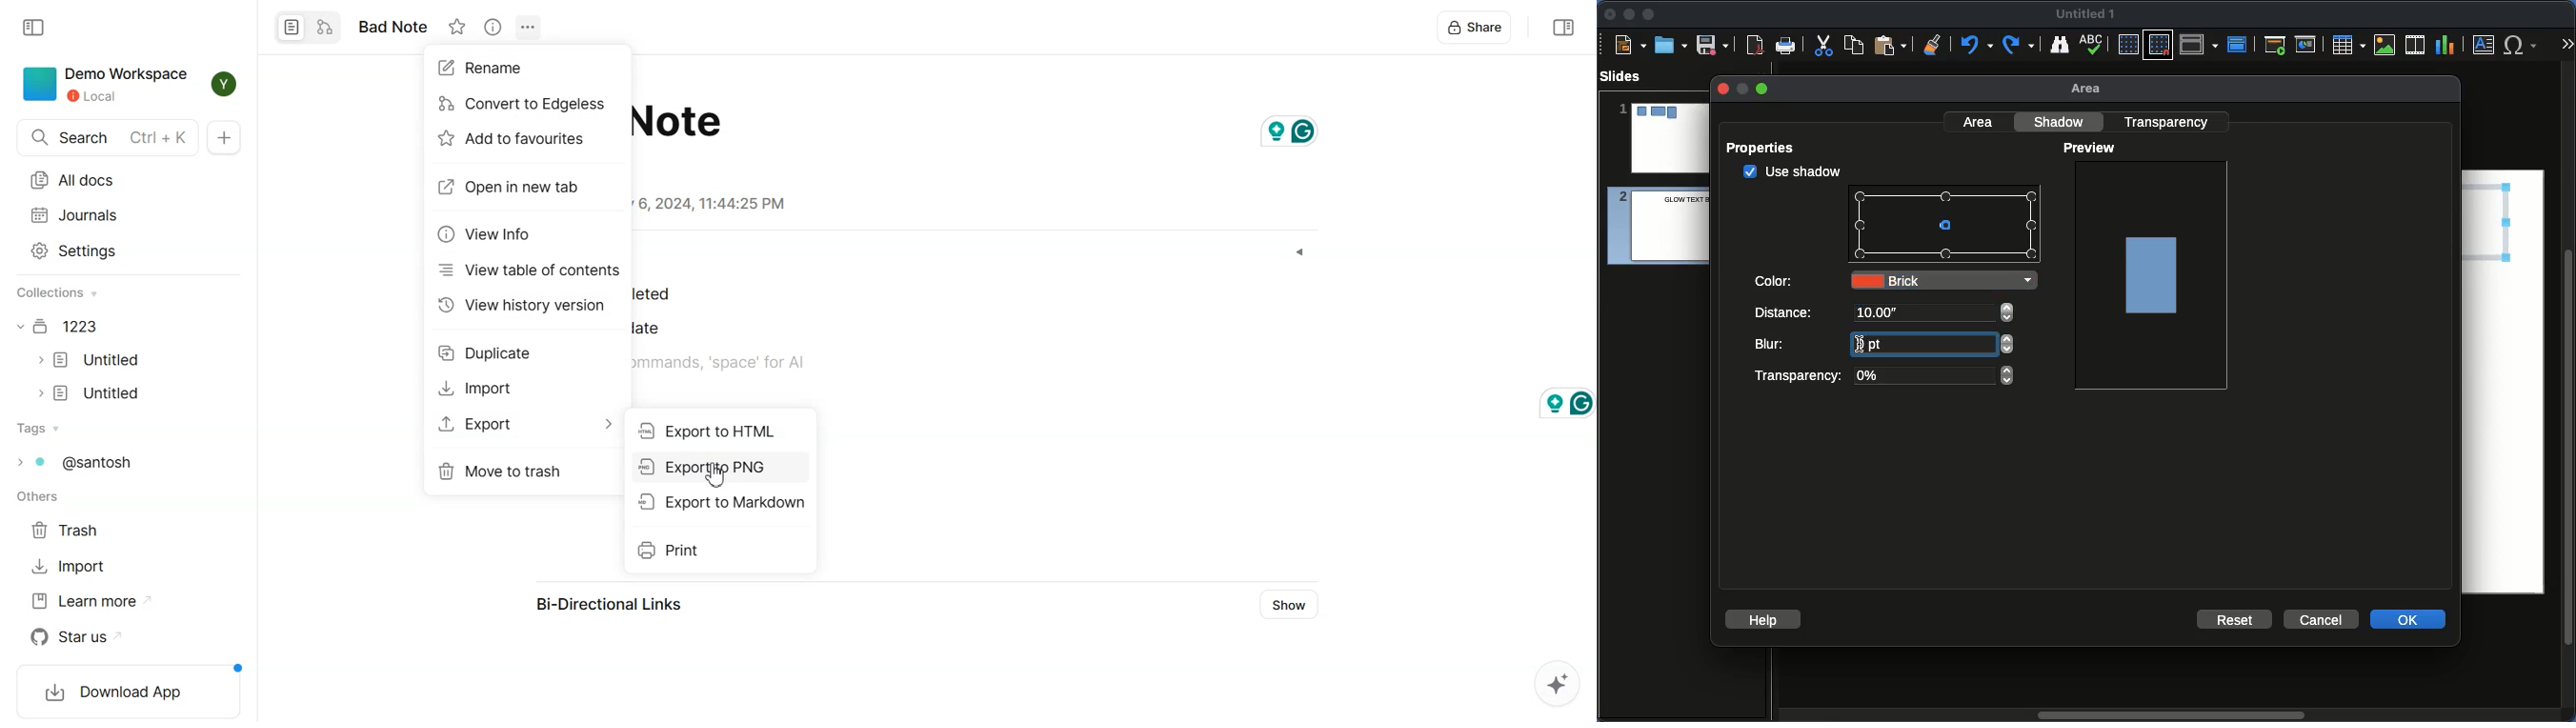 This screenshot has width=2576, height=728. I want to click on text cursor, so click(1859, 344).